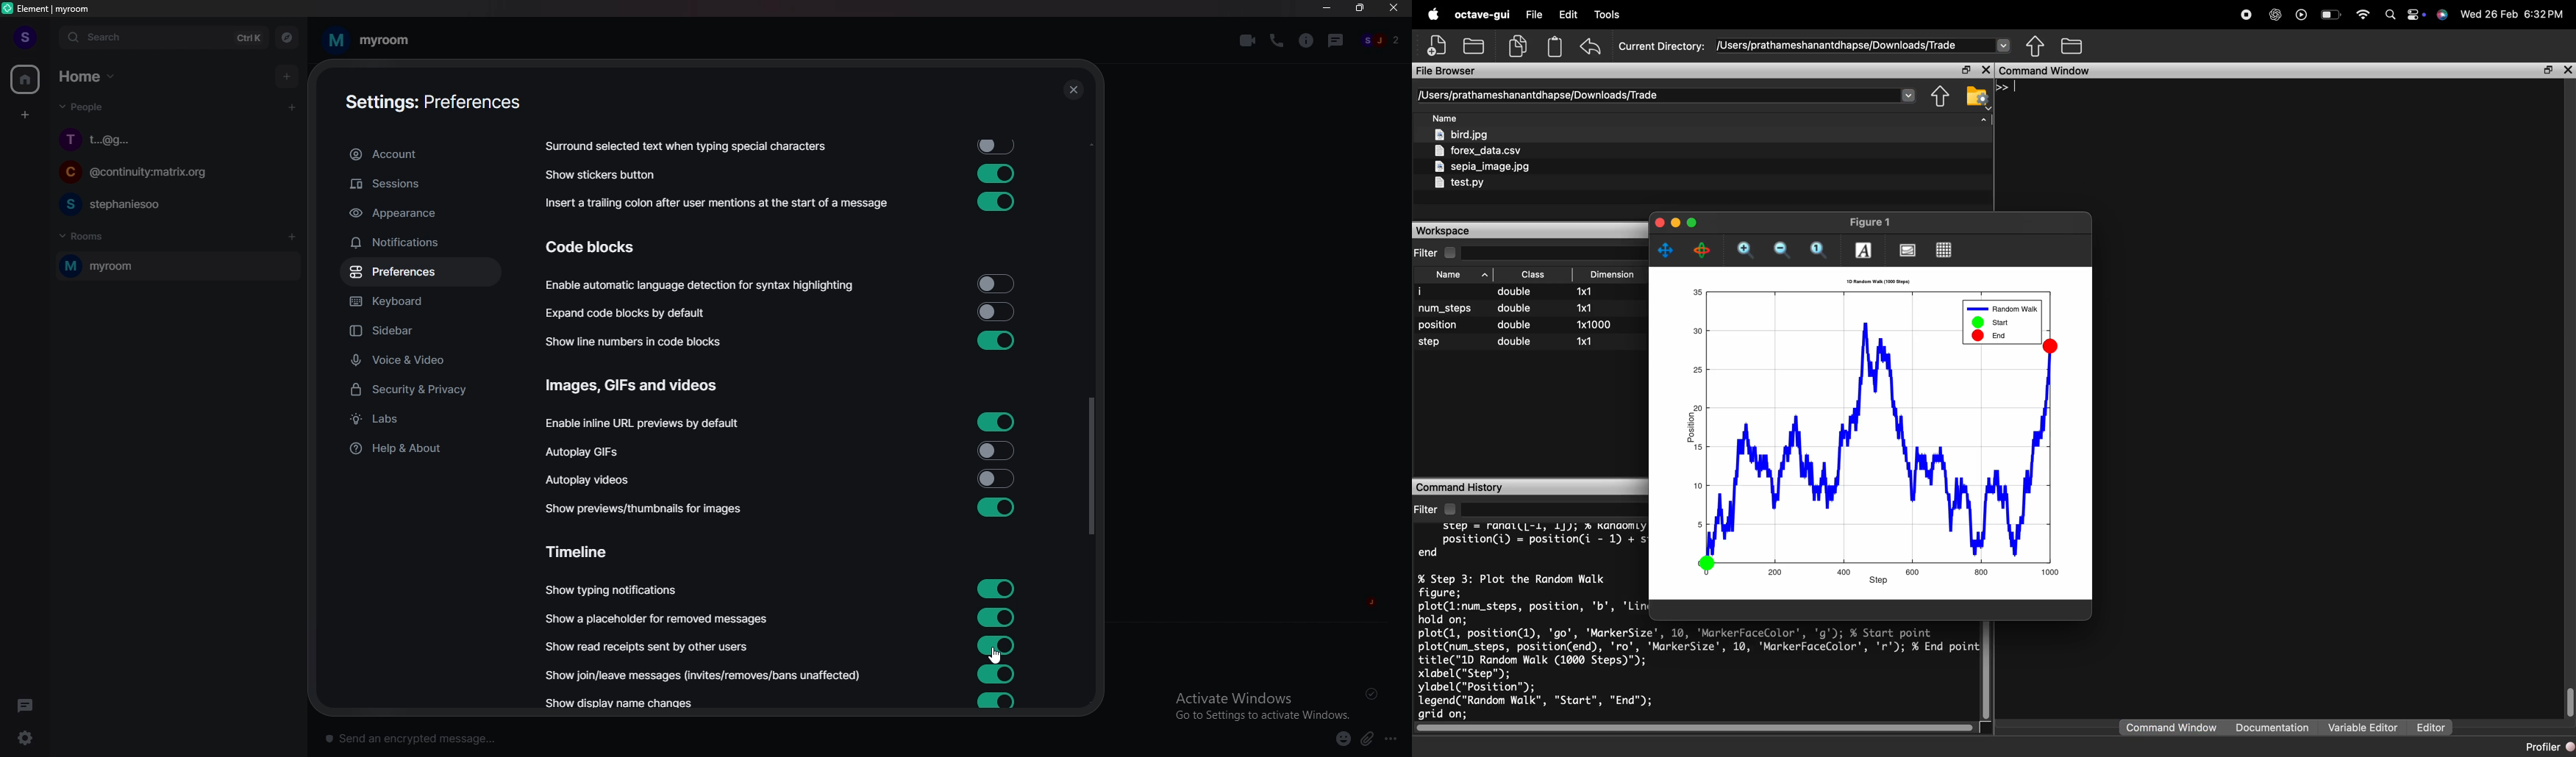  What do you see at coordinates (174, 204) in the screenshot?
I see `chat` at bounding box center [174, 204].